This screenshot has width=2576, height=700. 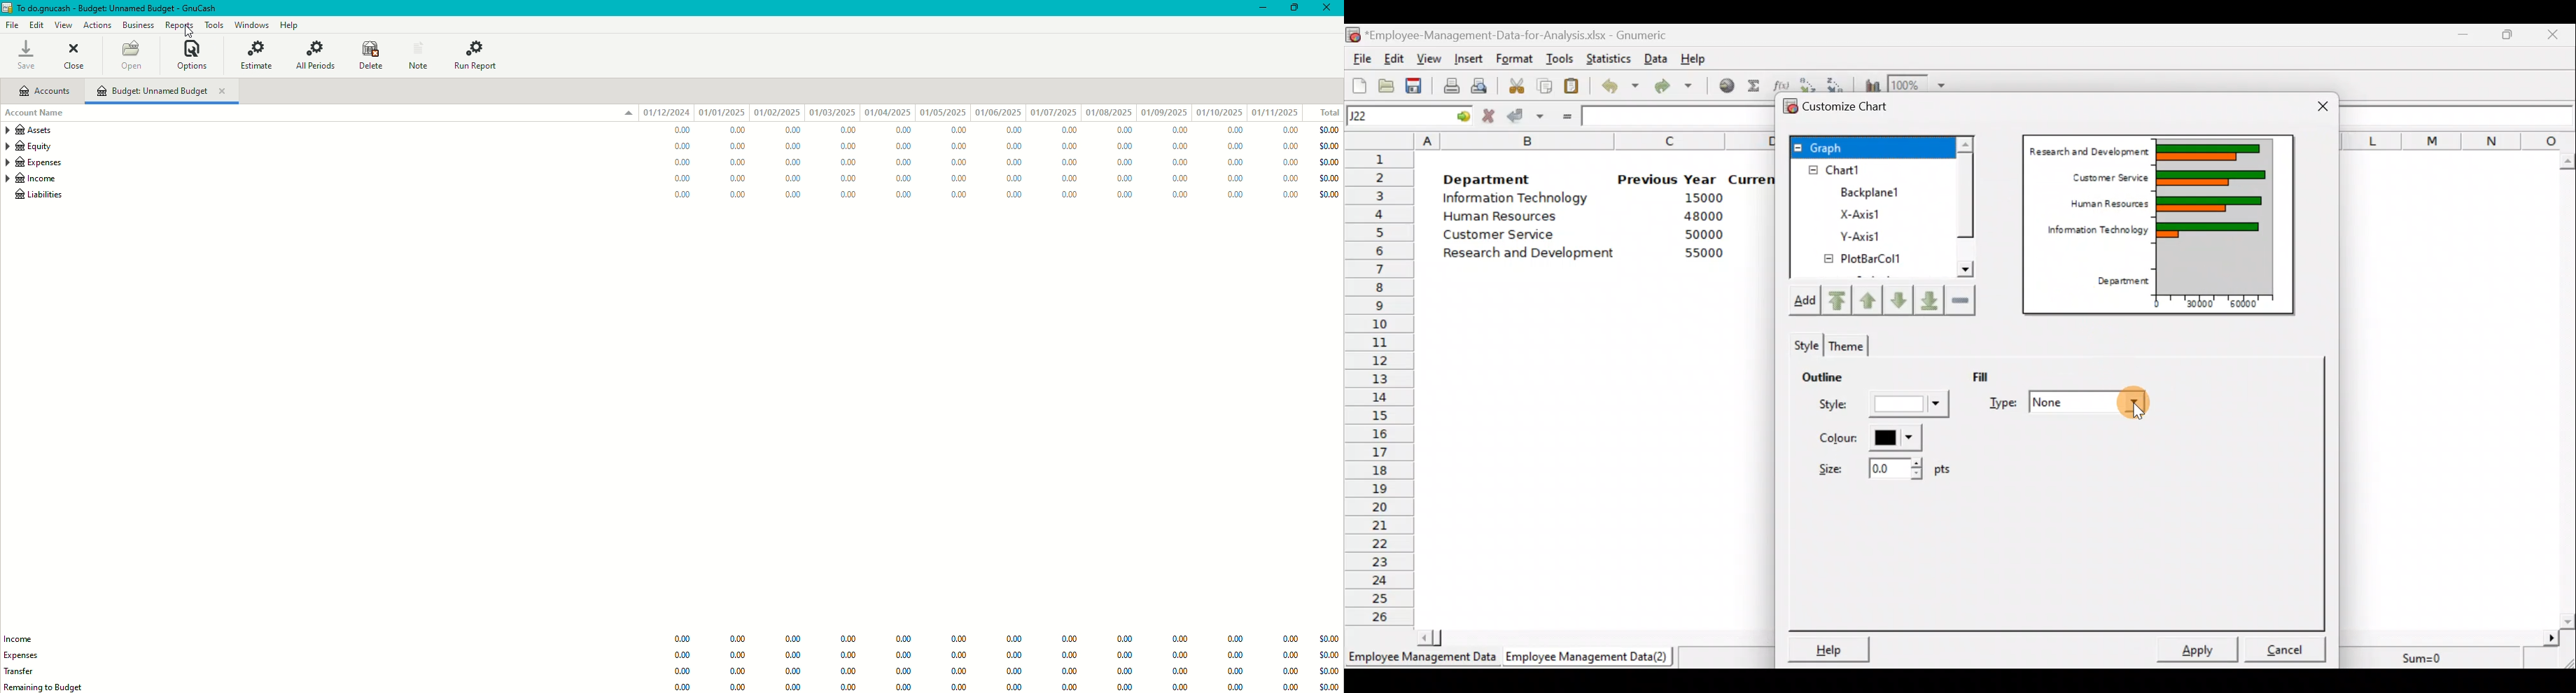 What do you see at coordinates (846, 163) in the screenshot?
I see `0.00` at bounding box center [846, 163].